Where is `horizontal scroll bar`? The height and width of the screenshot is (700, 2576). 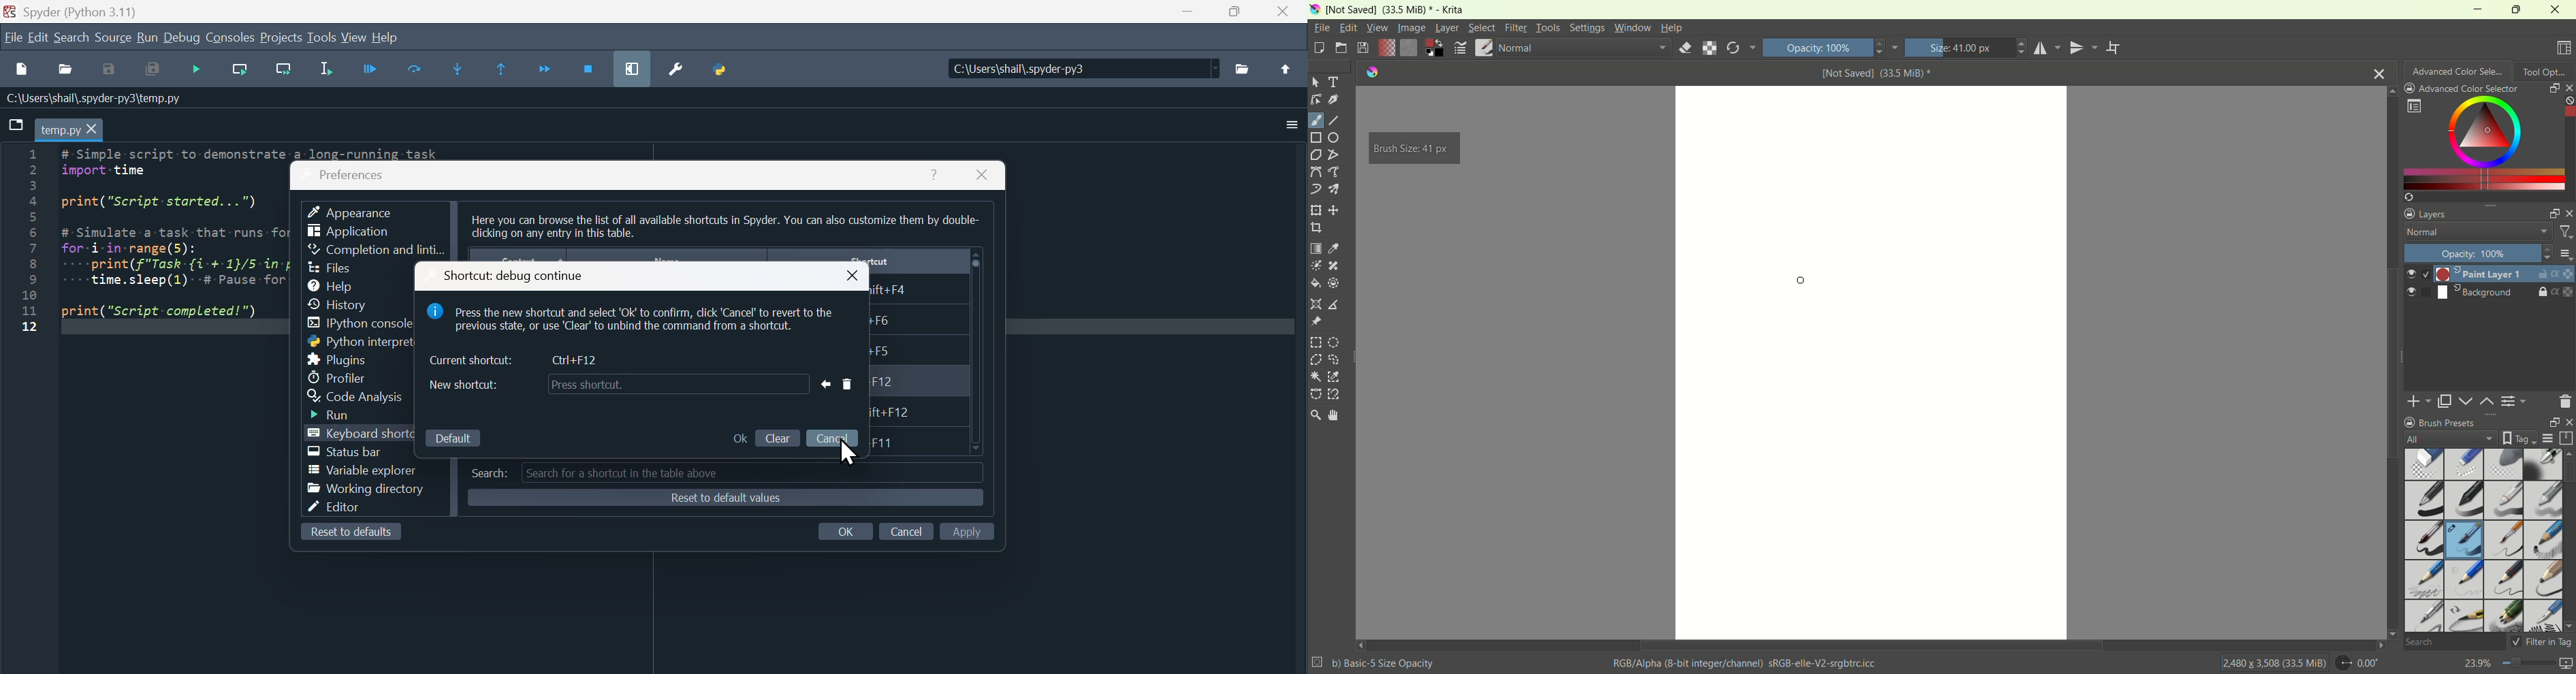 horizontal scroll bar is located at coordinates (1871, 646).